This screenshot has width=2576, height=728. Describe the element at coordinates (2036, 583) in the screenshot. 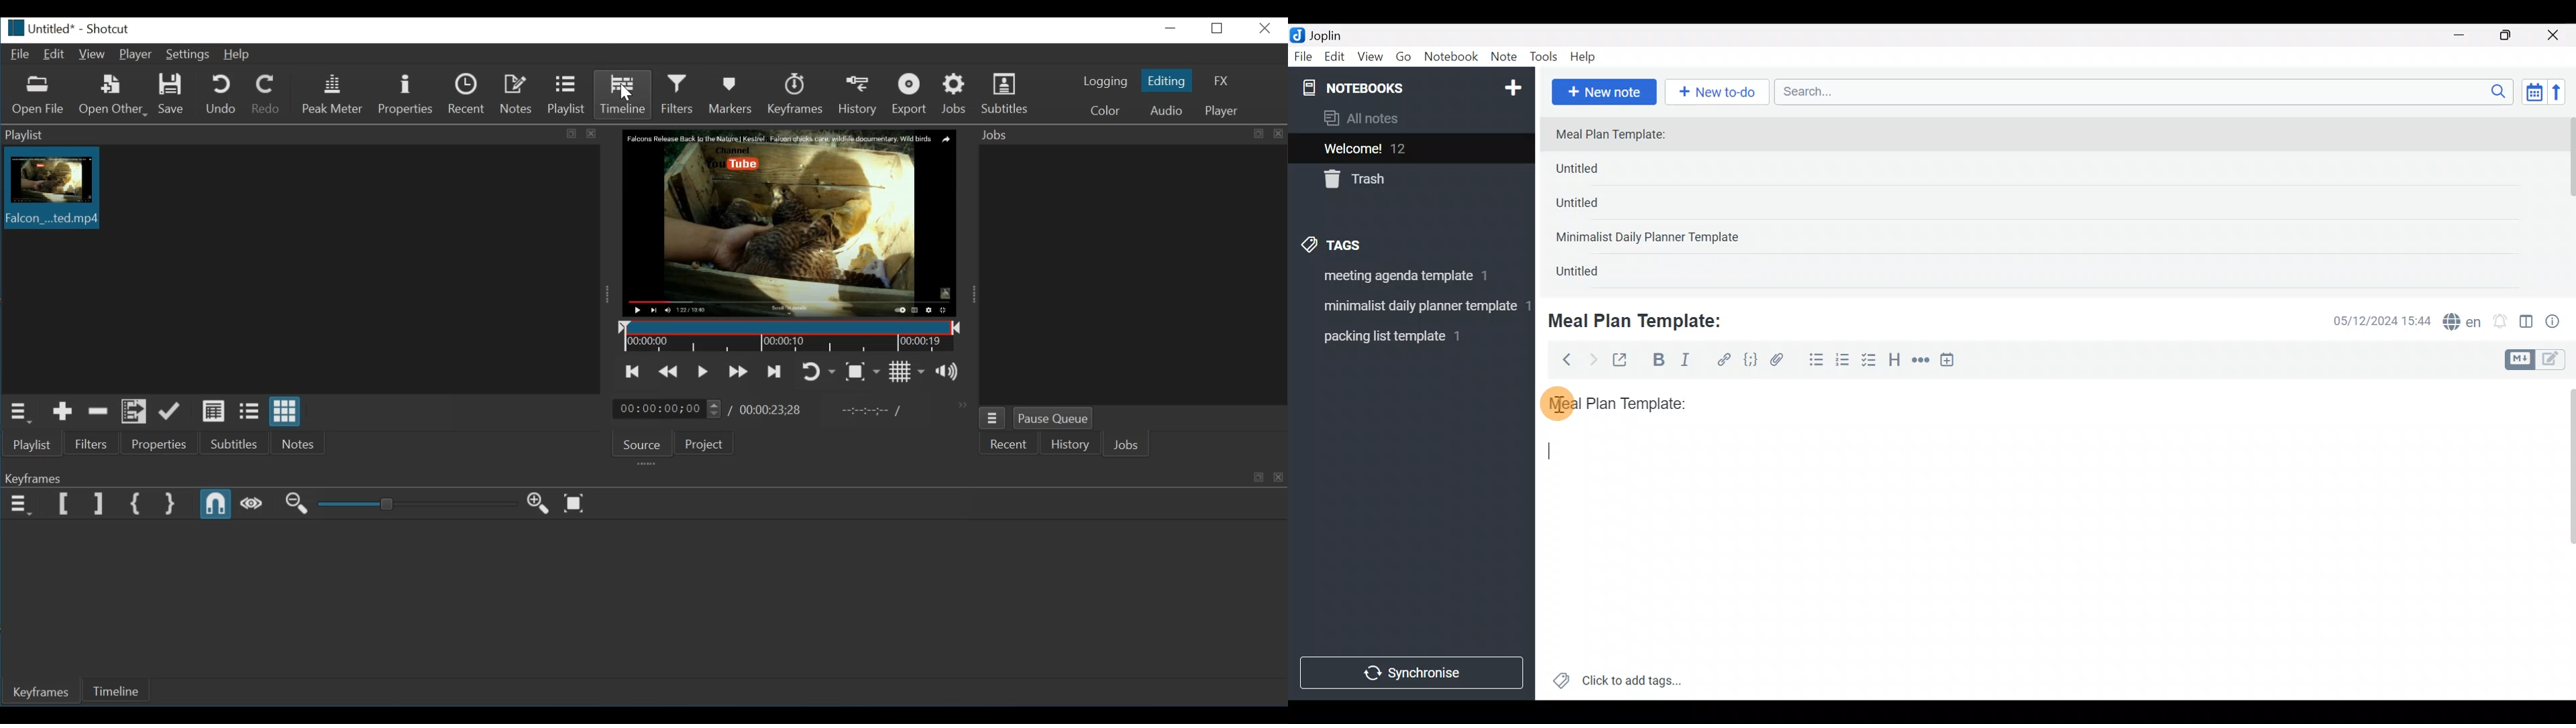

I see `Text editor` at that location.